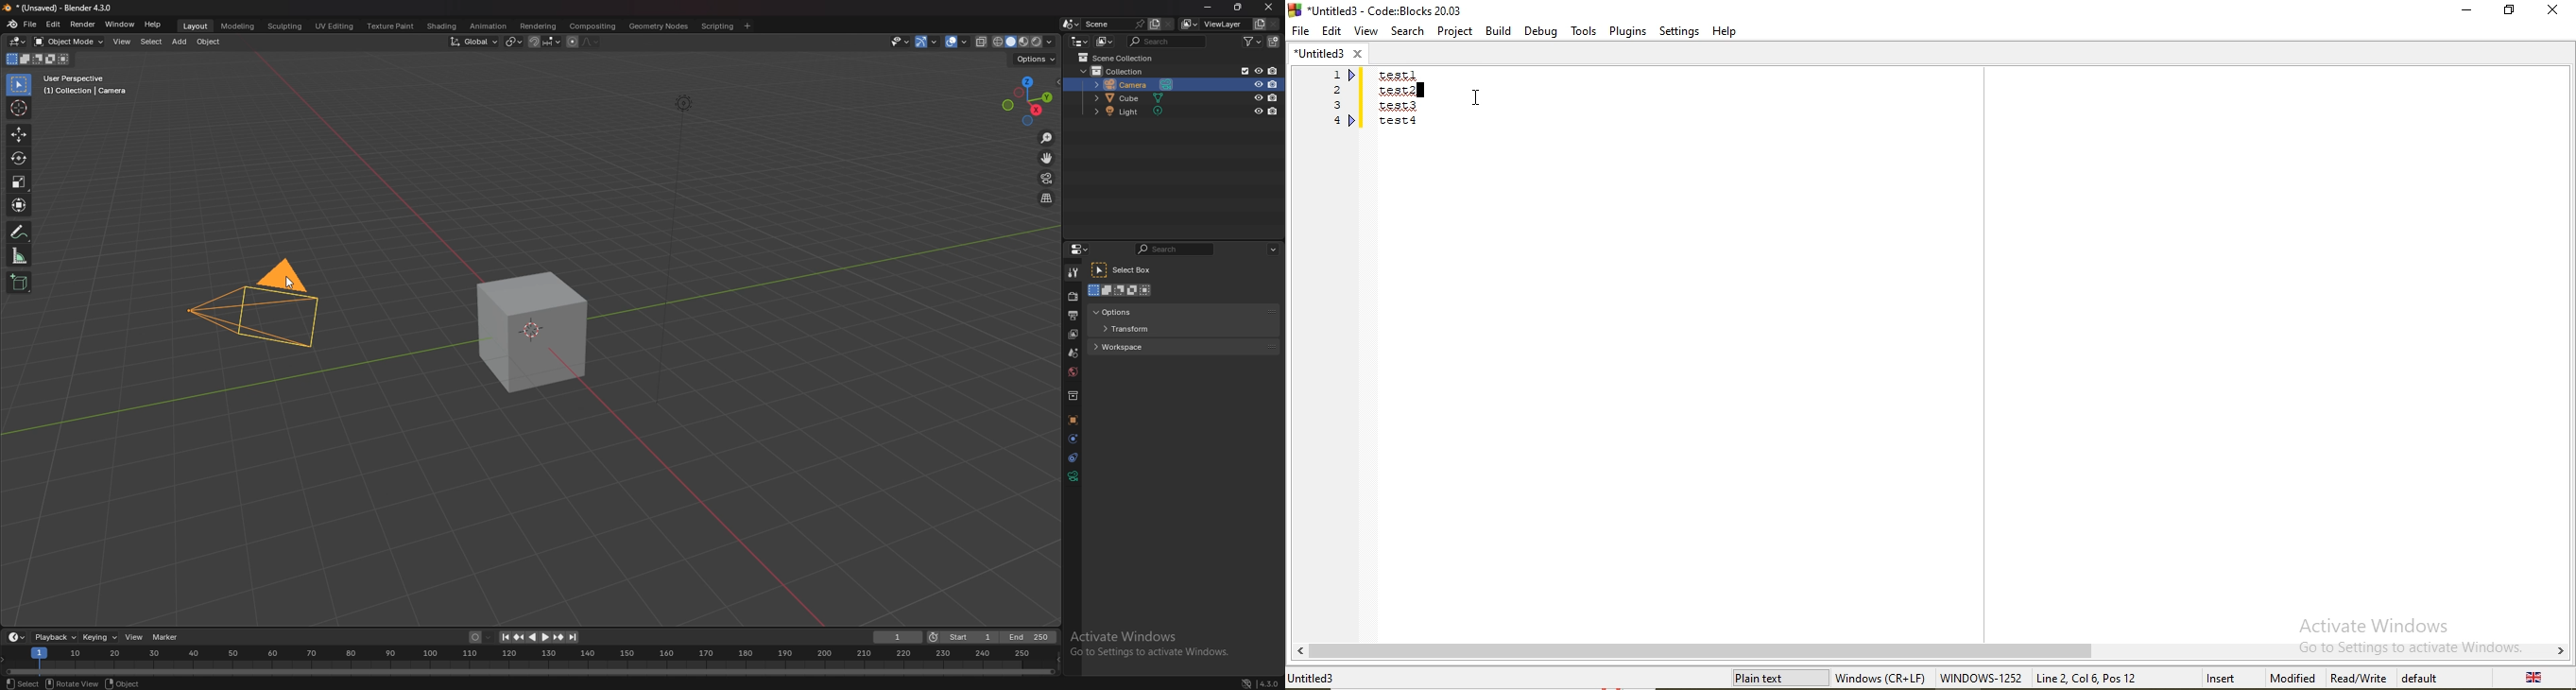  I want to click on keying, so click(100, 637).